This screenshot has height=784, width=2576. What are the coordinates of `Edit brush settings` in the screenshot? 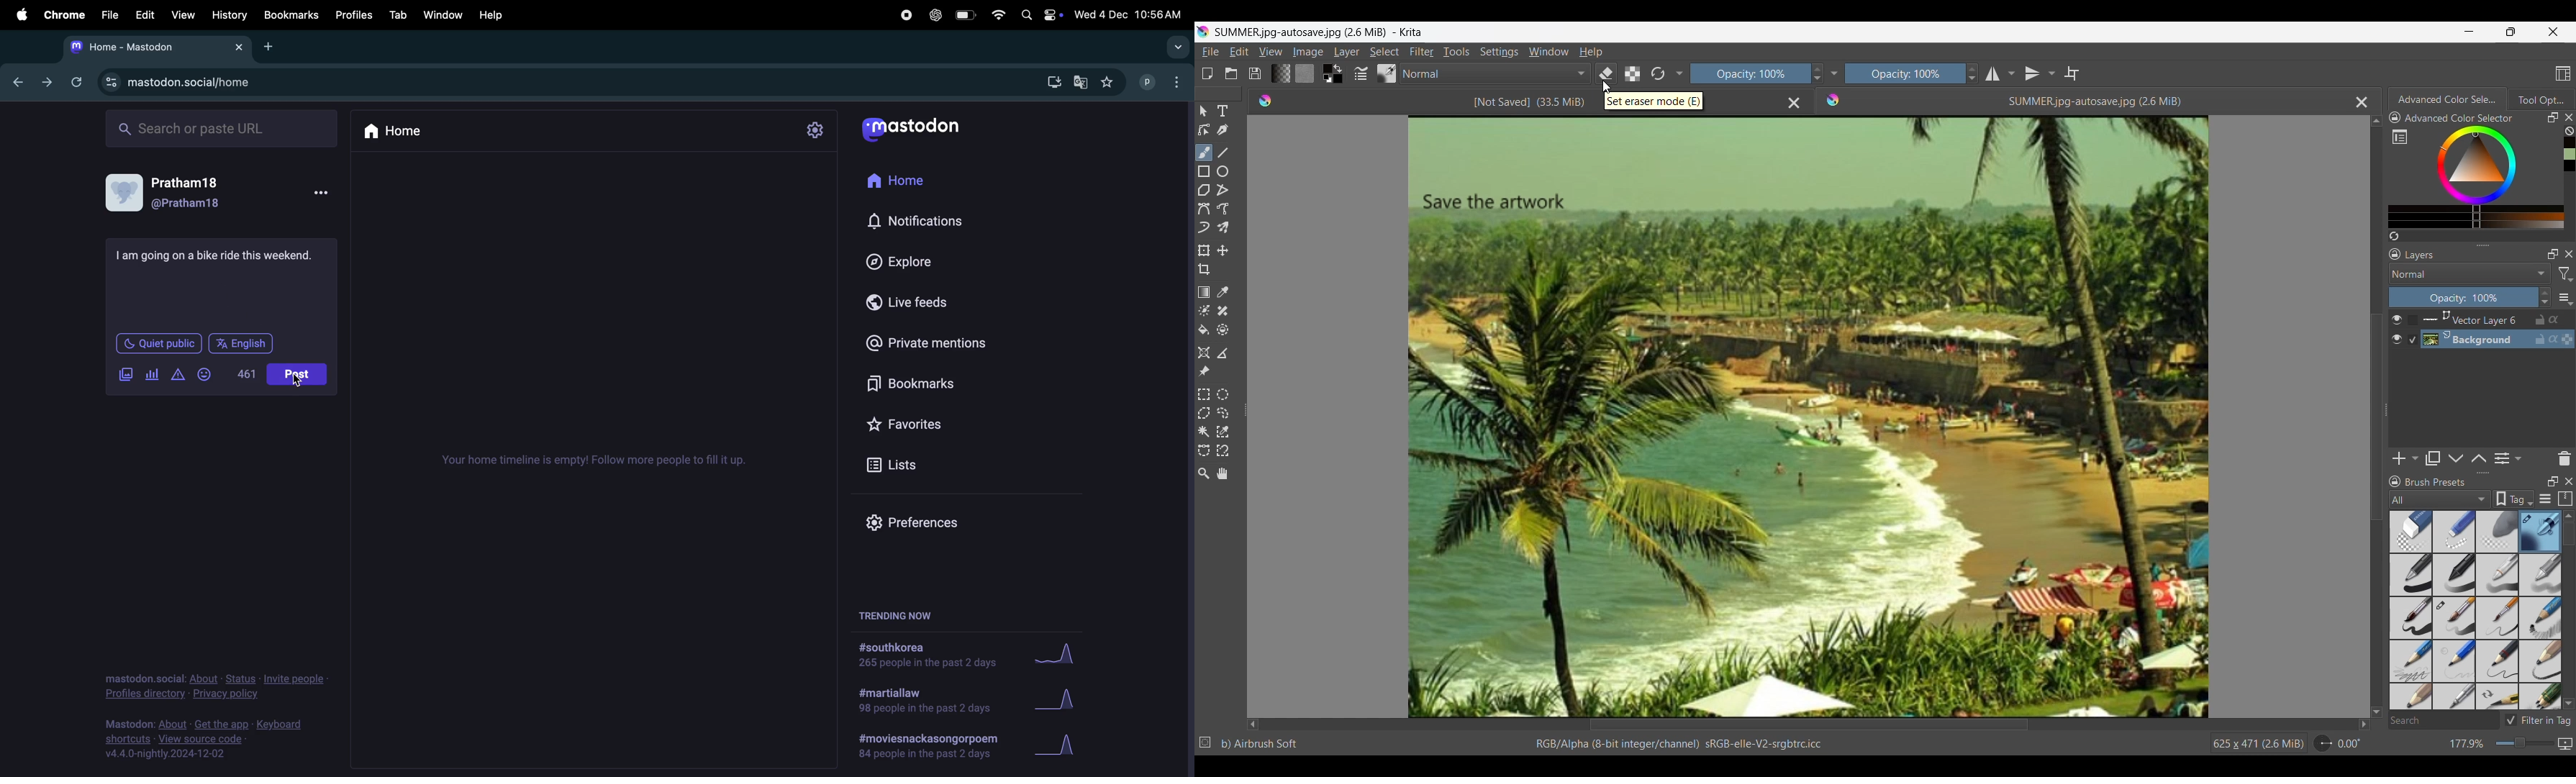 It's located at (1361, 73).